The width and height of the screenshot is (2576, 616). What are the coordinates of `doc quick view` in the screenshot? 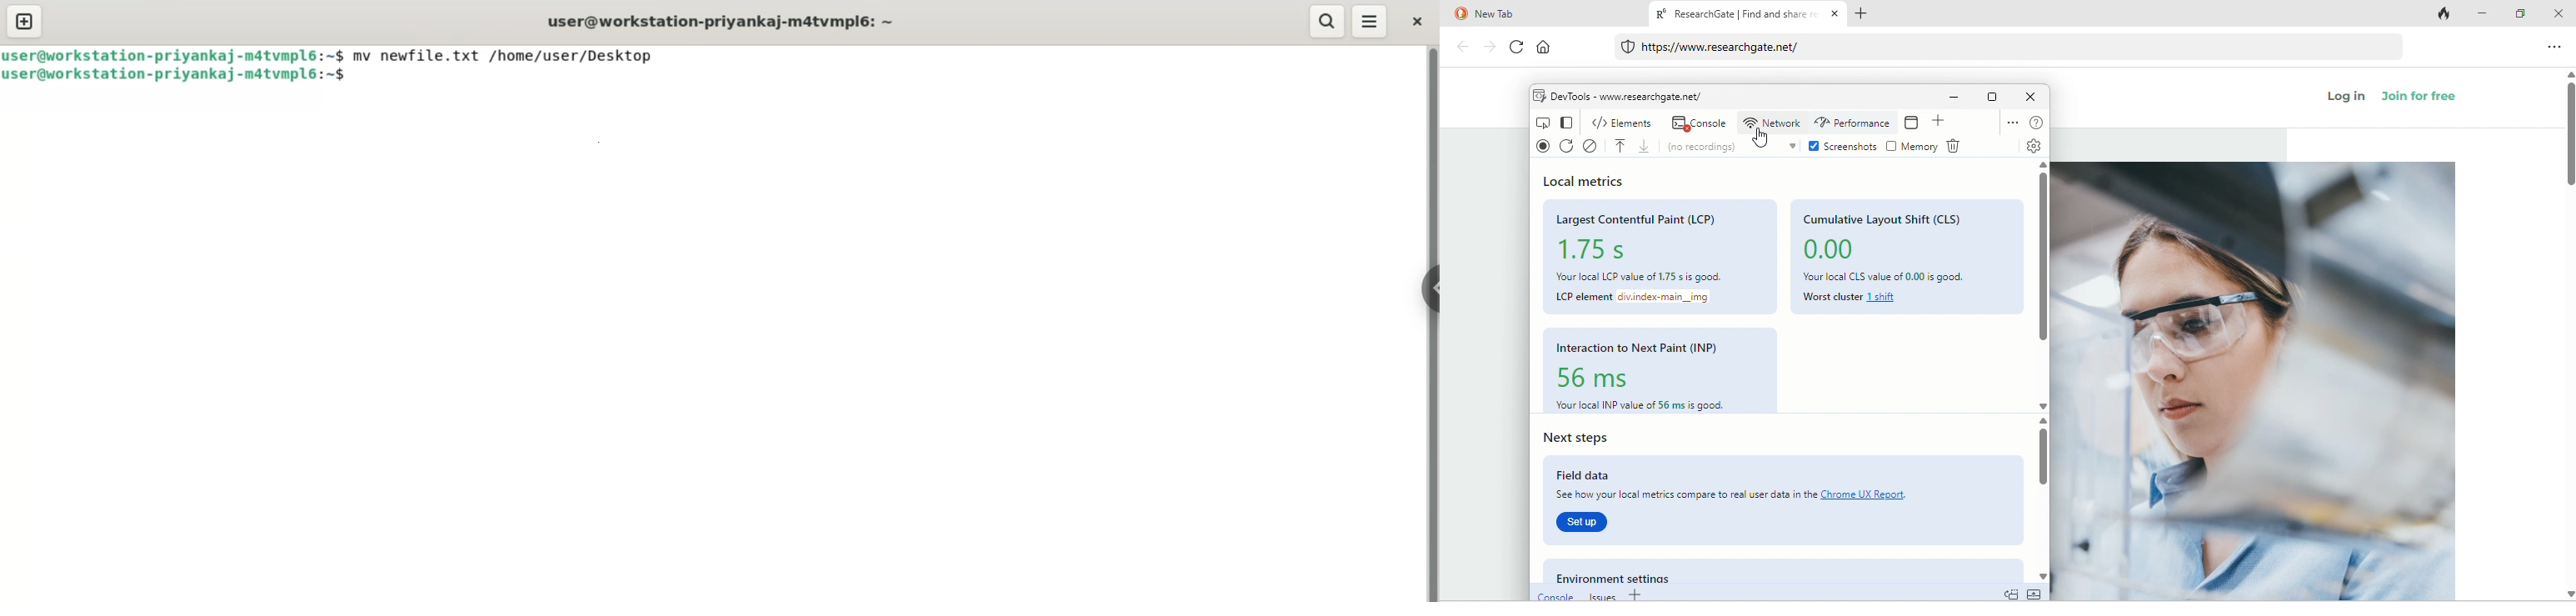 It's located at (2011, 593).